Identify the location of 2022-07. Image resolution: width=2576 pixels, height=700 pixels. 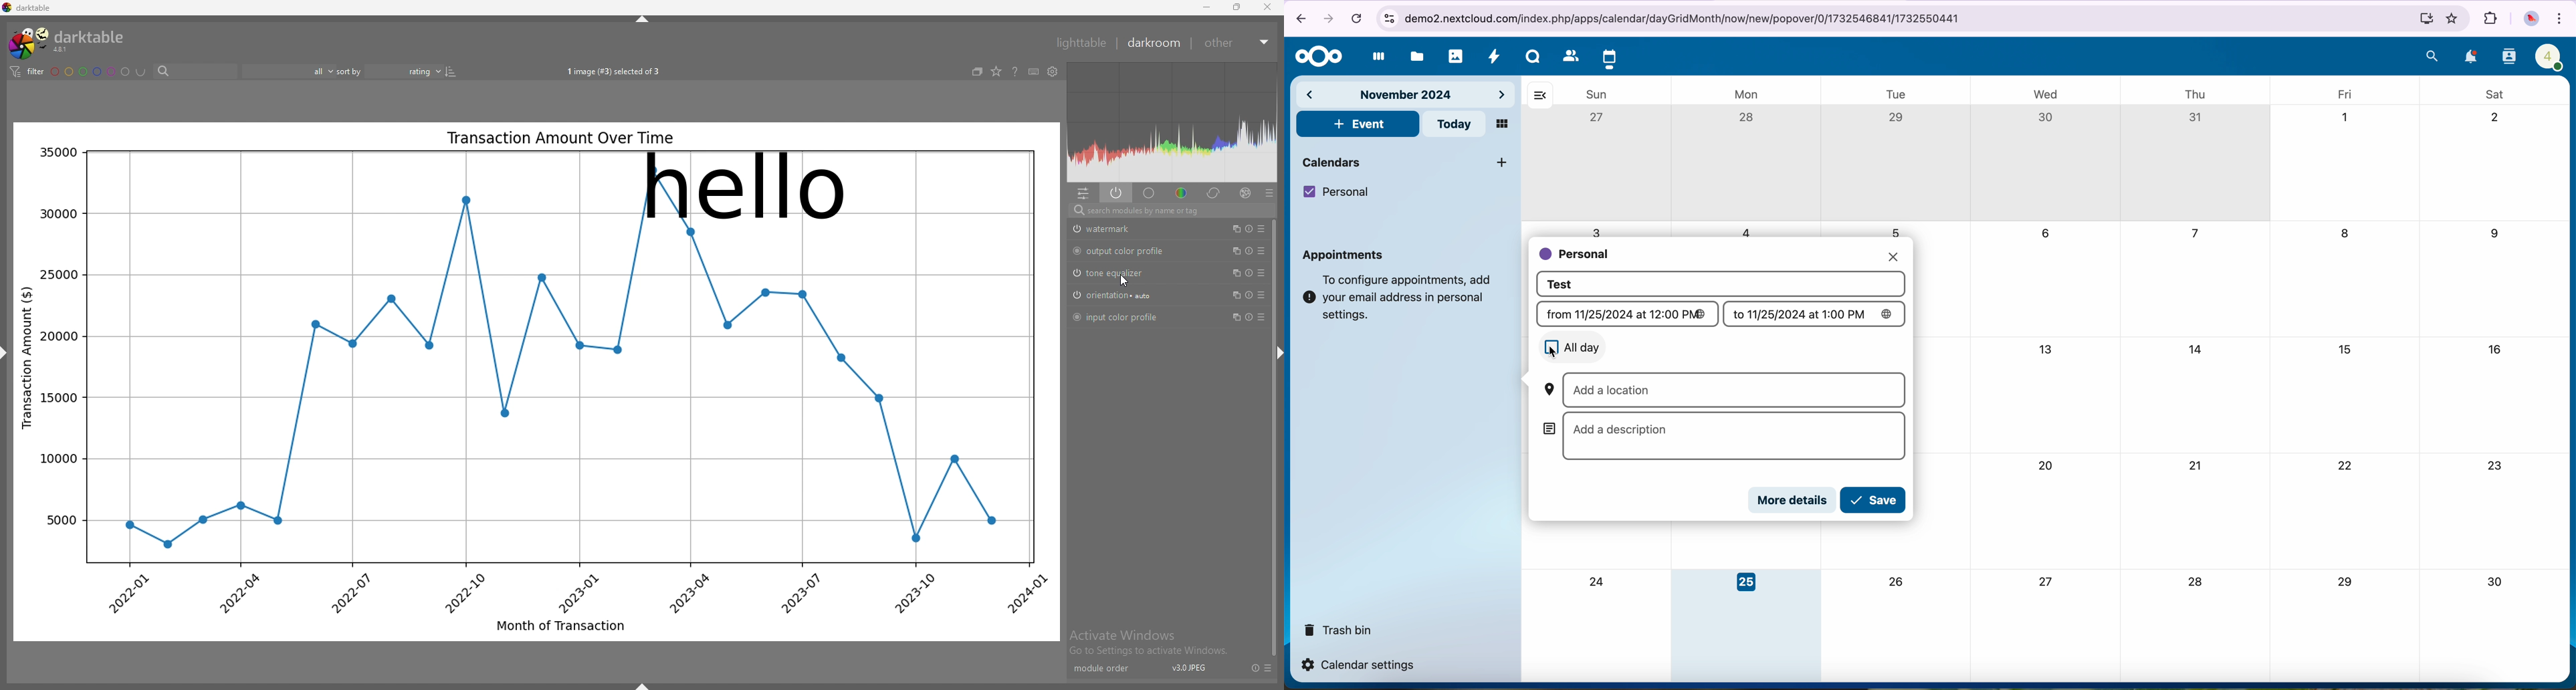
(348, 592).